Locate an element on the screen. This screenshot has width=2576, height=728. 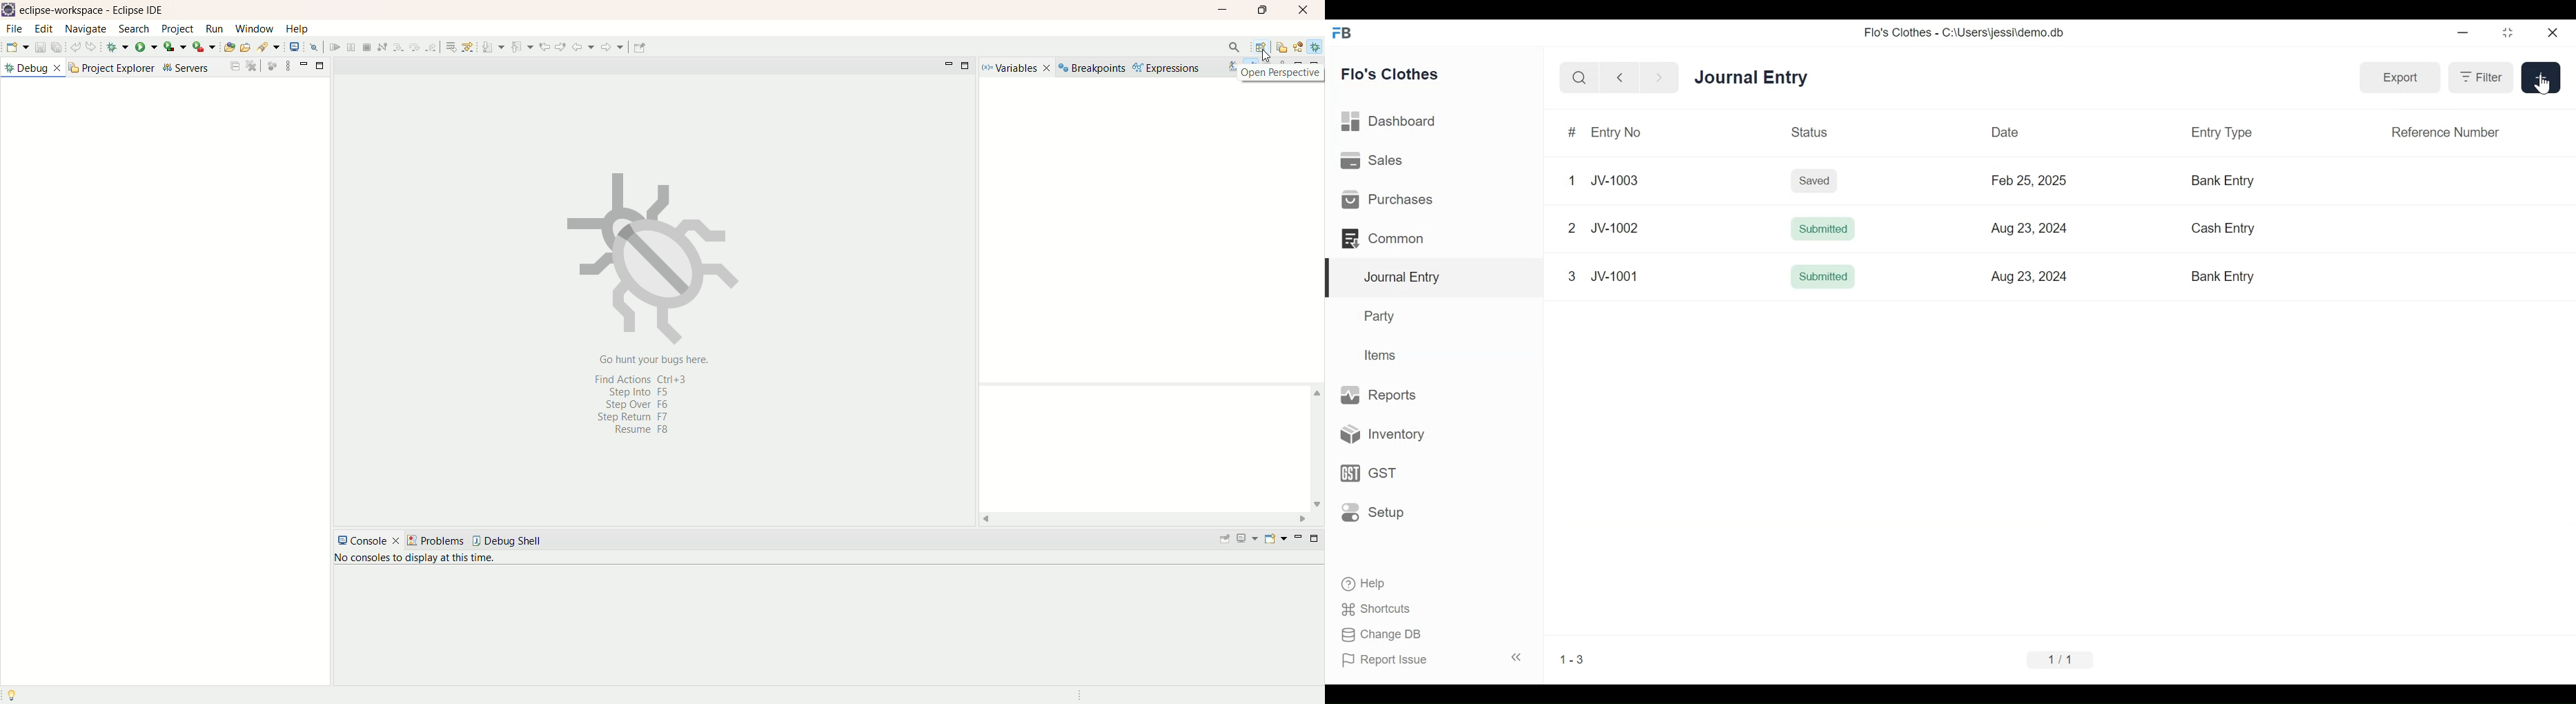
Bank Entry is located at coordinates (2222, 181).